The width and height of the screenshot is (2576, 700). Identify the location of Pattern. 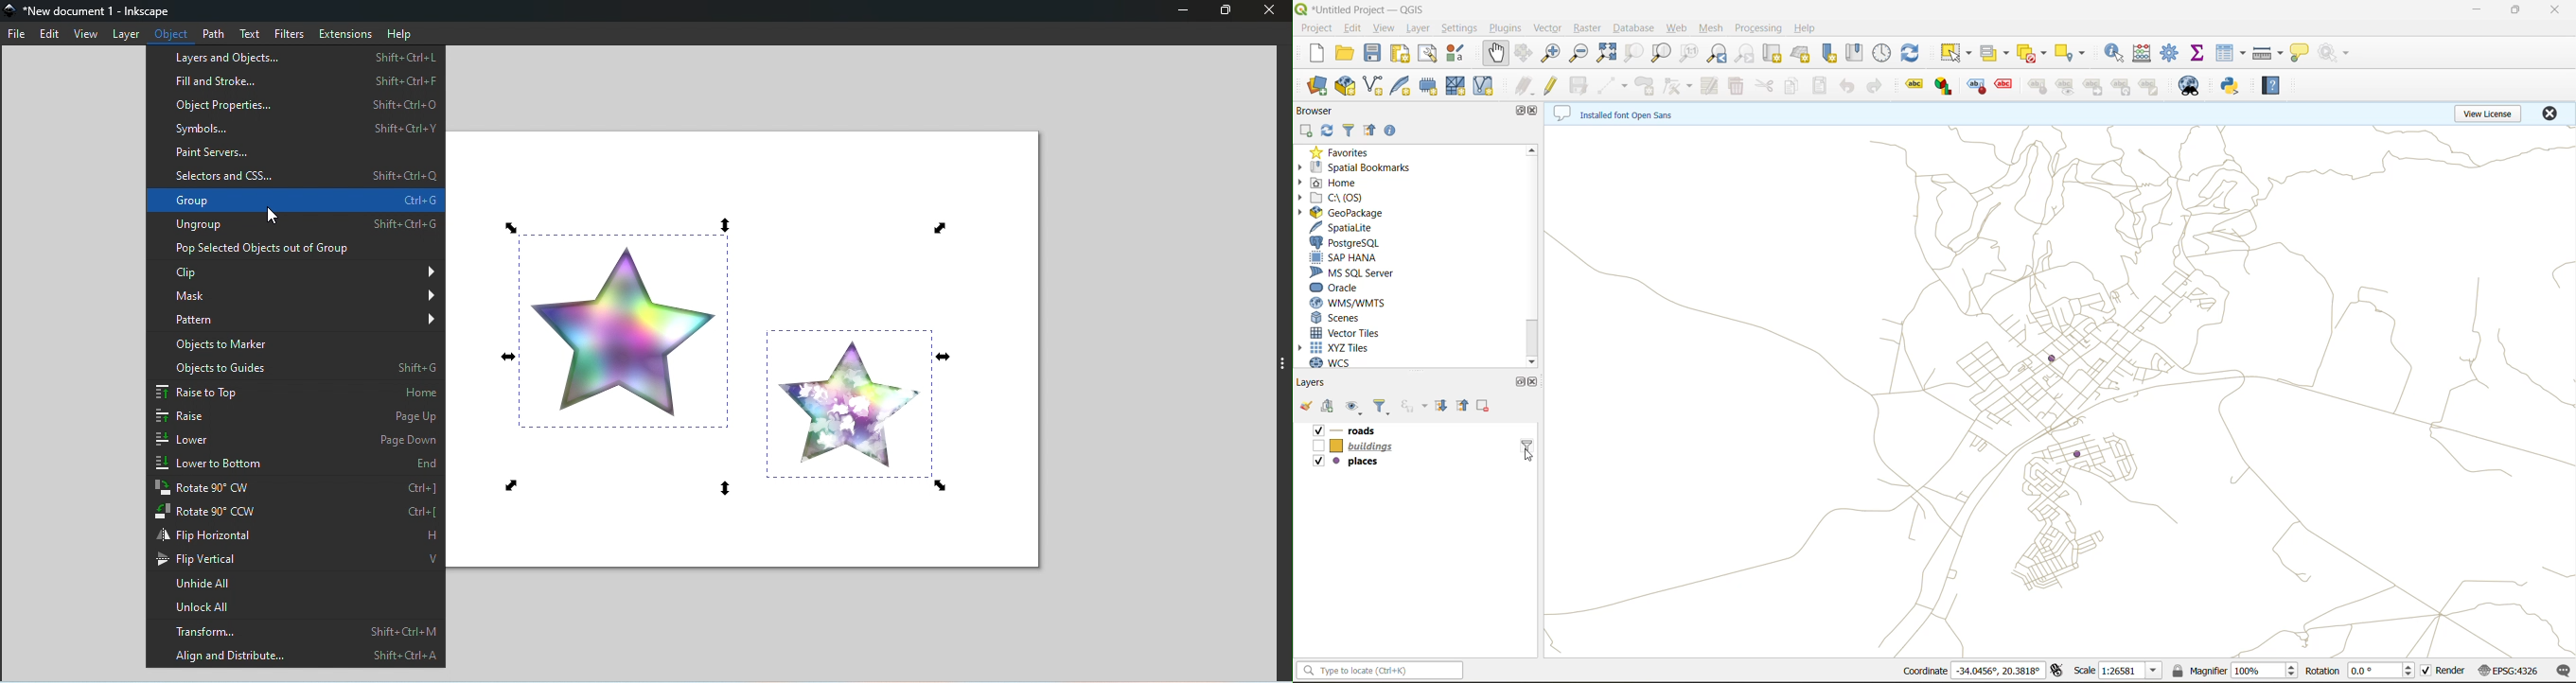
(297, 323).